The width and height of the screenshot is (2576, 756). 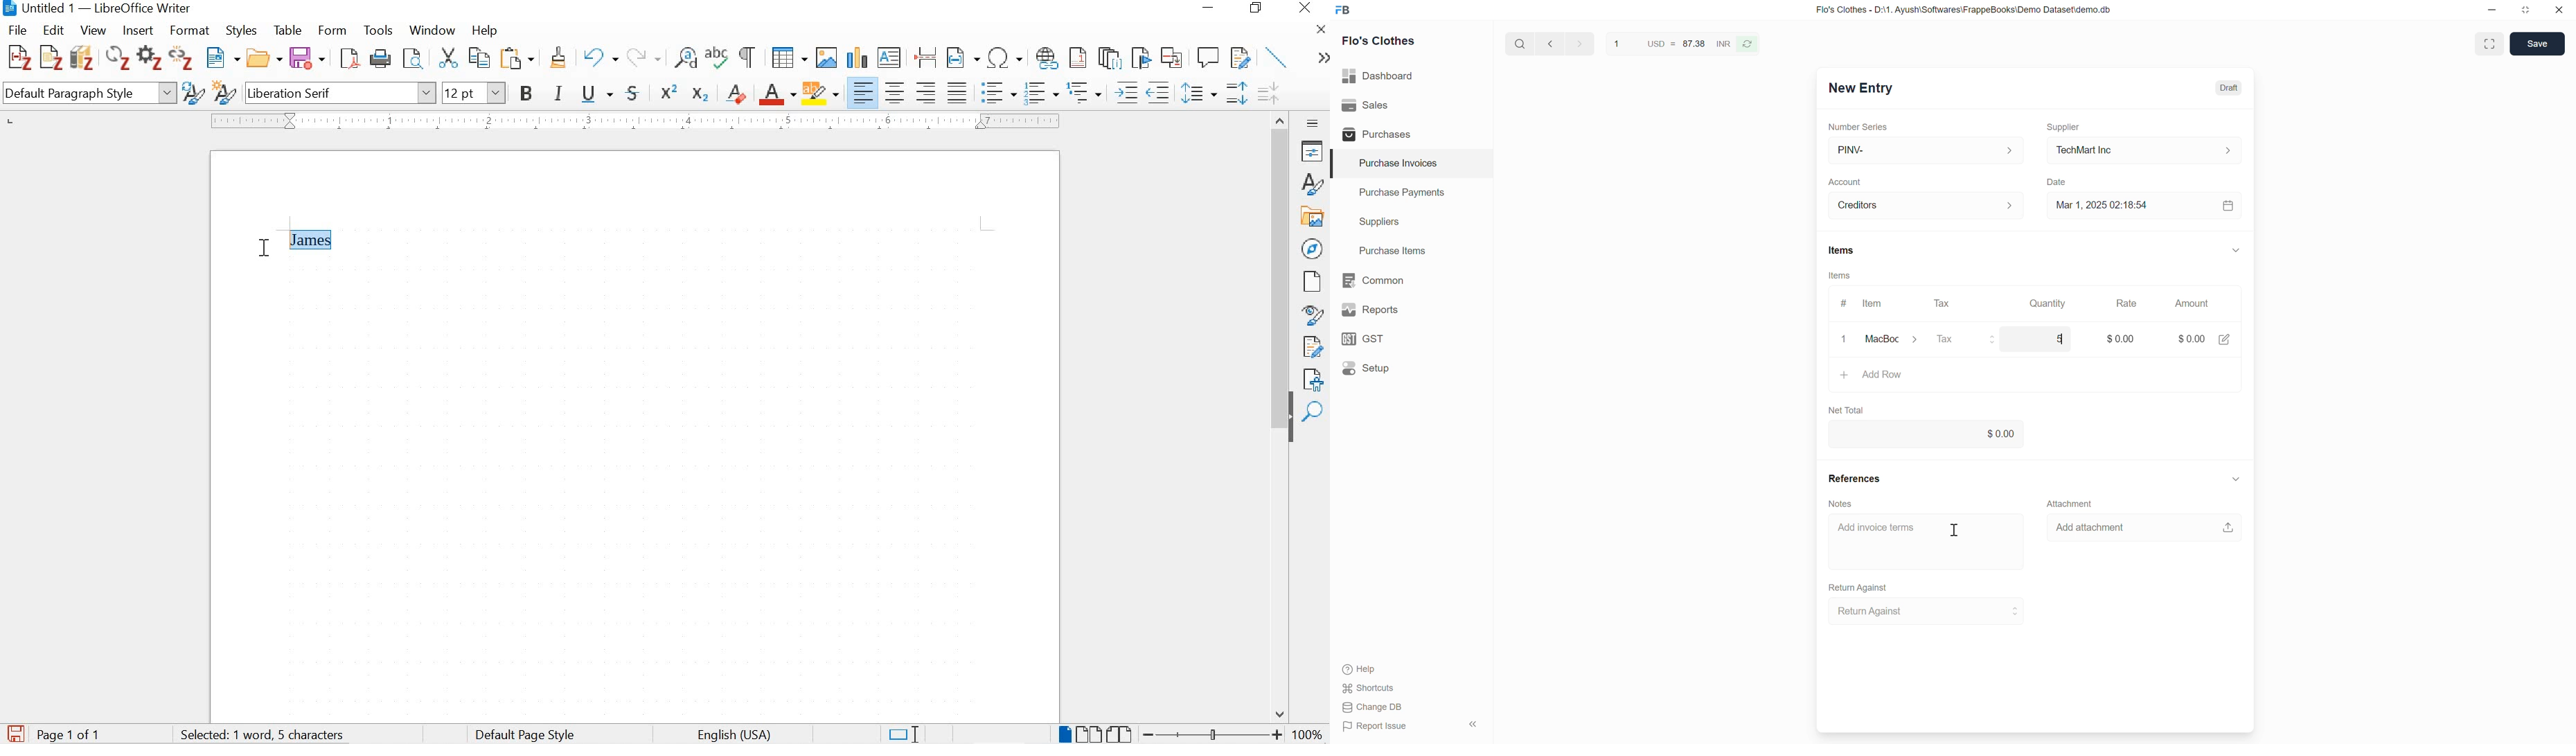 I want to click on underline, so click(x=597, y=95).